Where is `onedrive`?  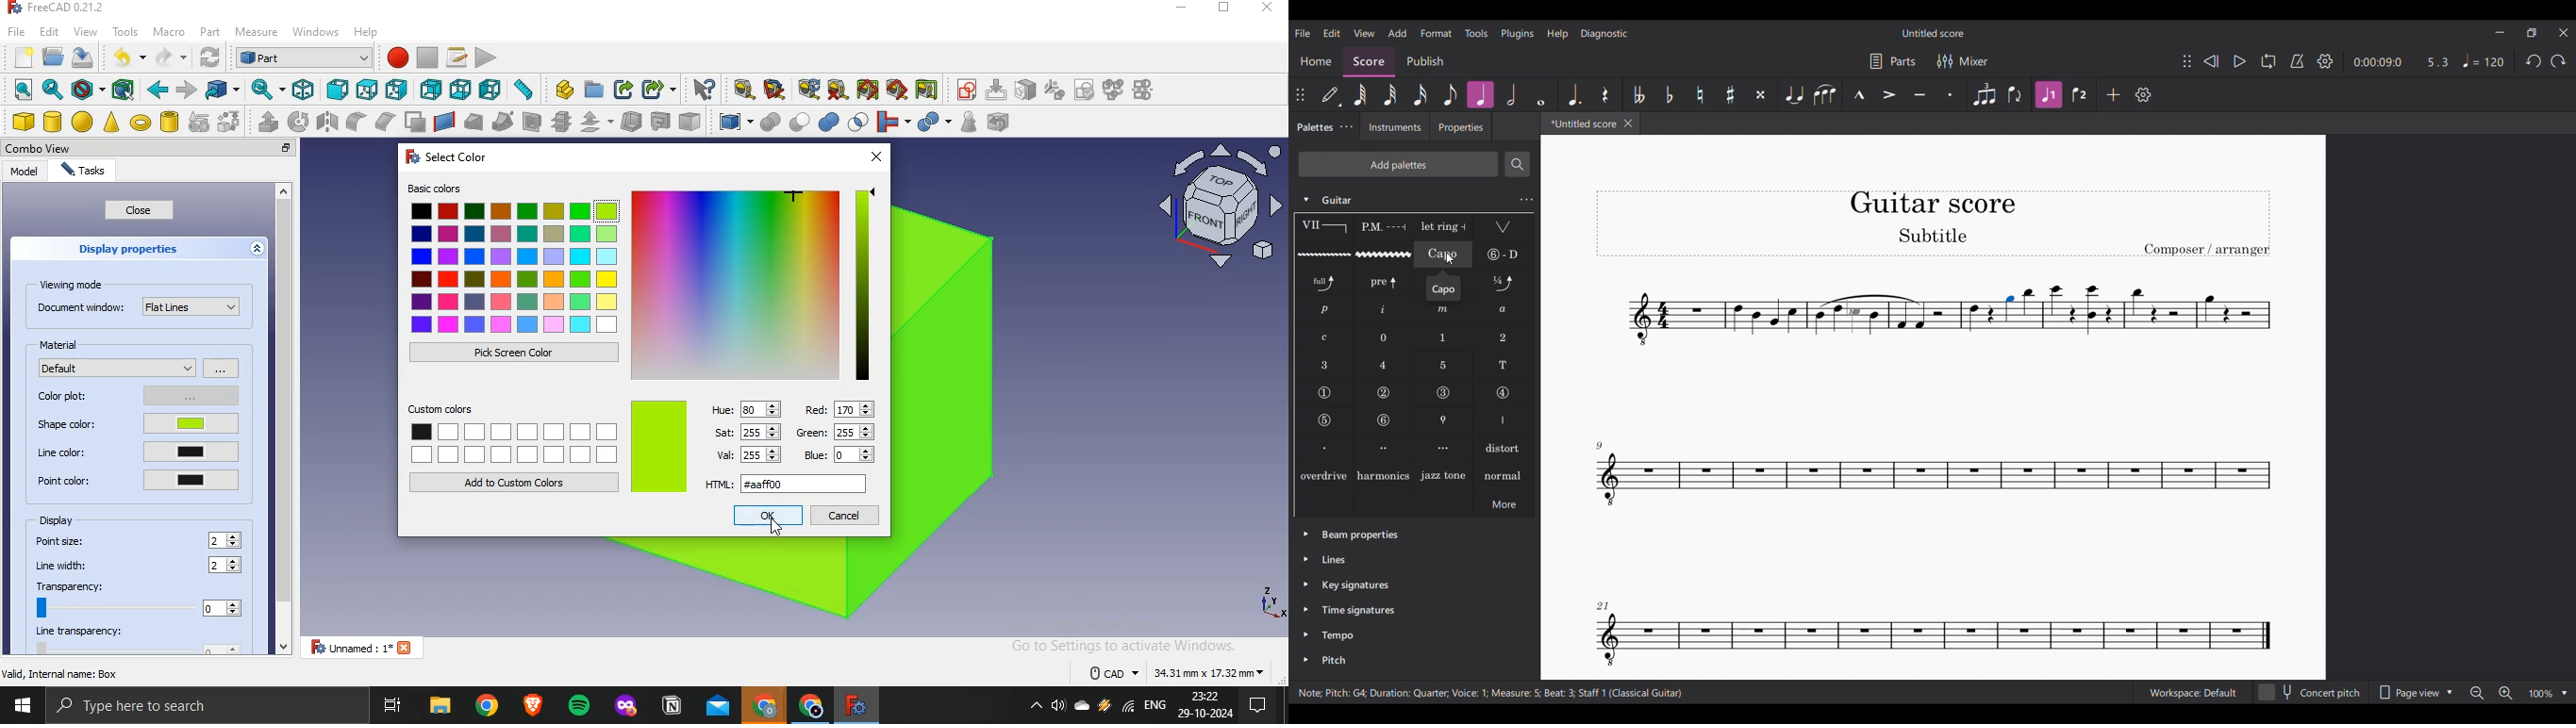
onedrive is located at coordinates (1082, 707).